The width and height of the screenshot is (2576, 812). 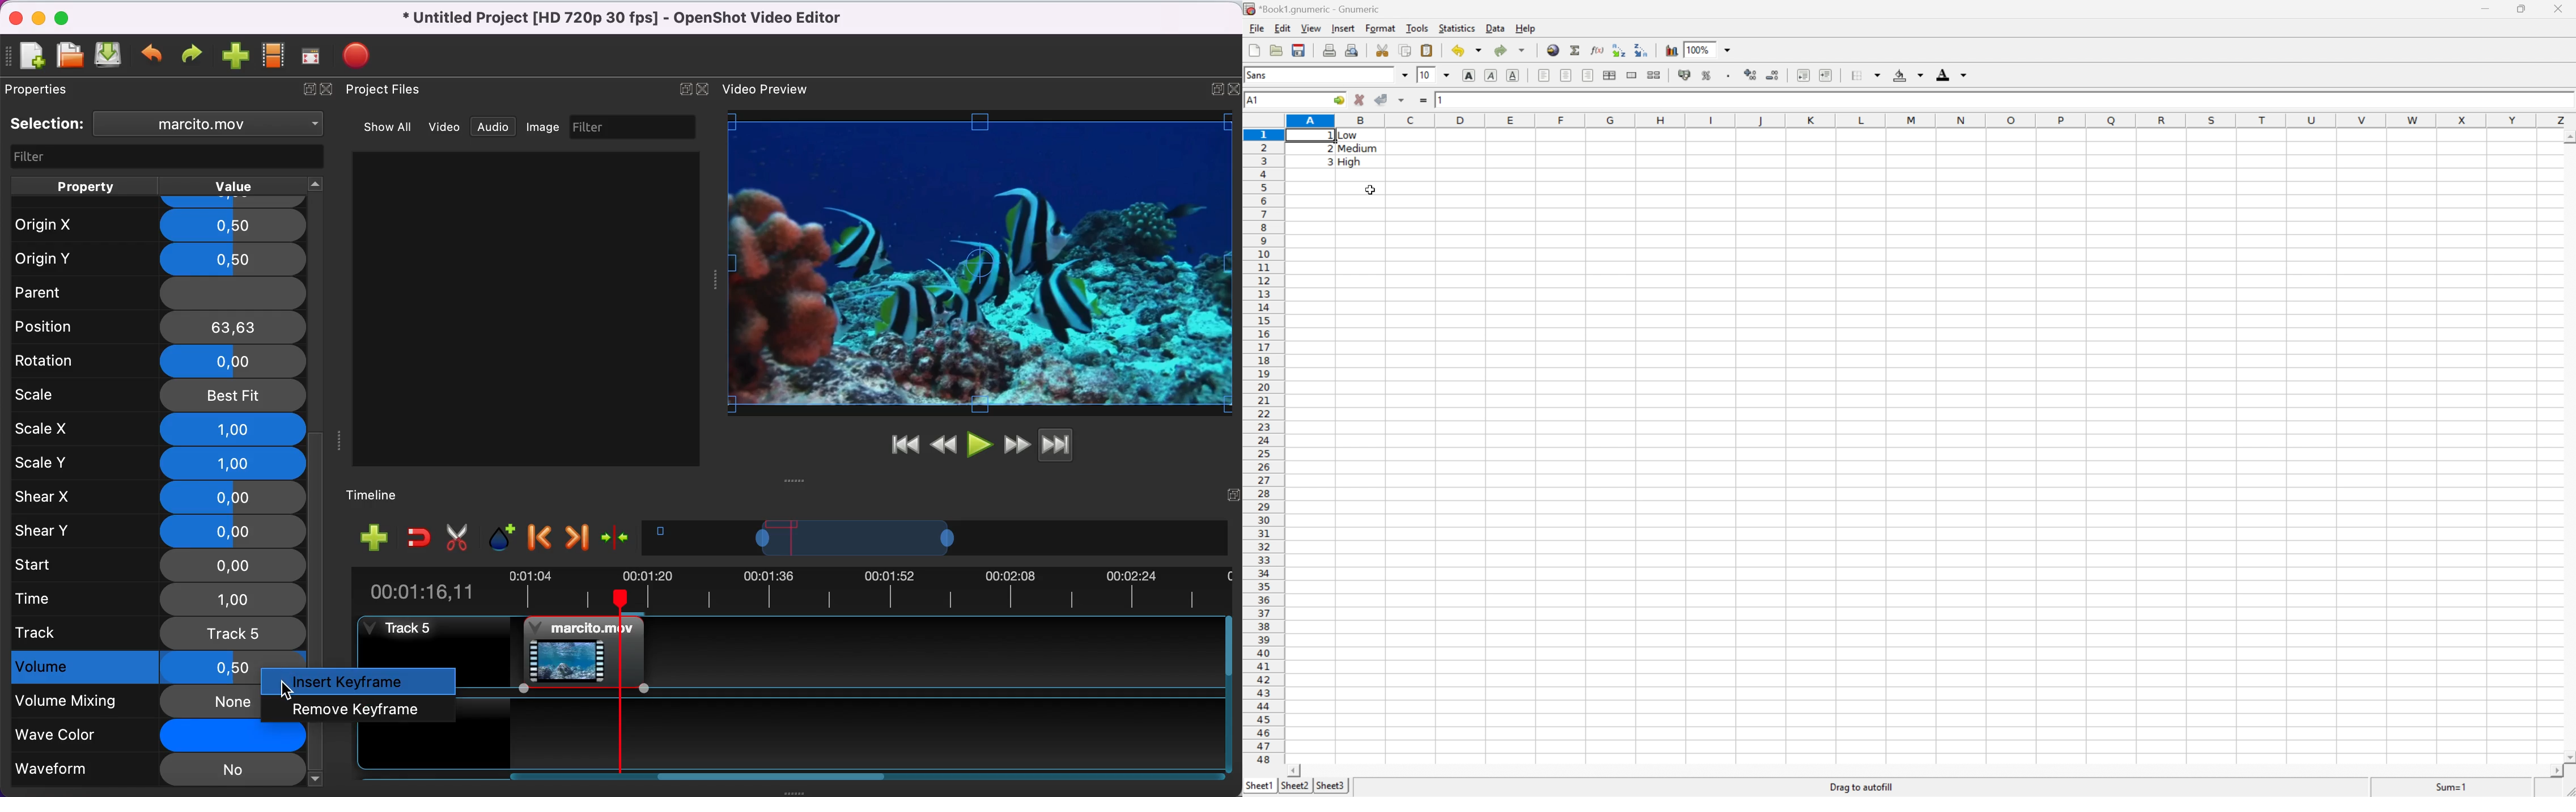 I want to click on rotation 0, so click(x=154, y=361).